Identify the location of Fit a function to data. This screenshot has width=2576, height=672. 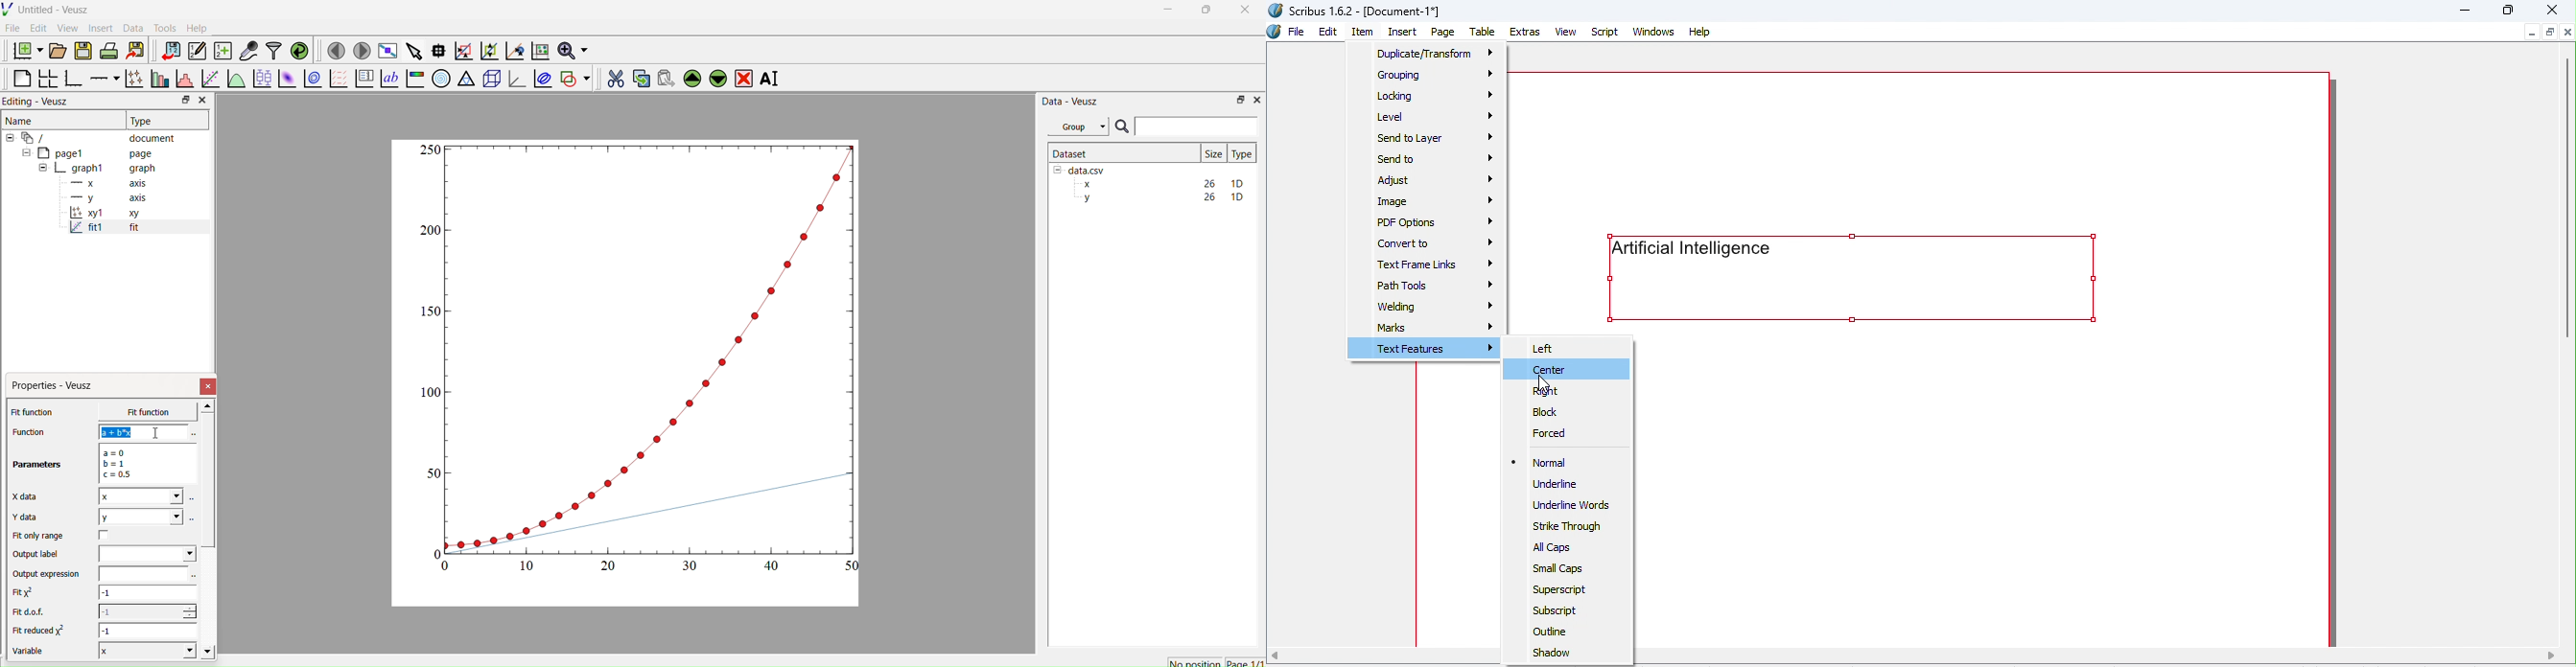
(210, 80).